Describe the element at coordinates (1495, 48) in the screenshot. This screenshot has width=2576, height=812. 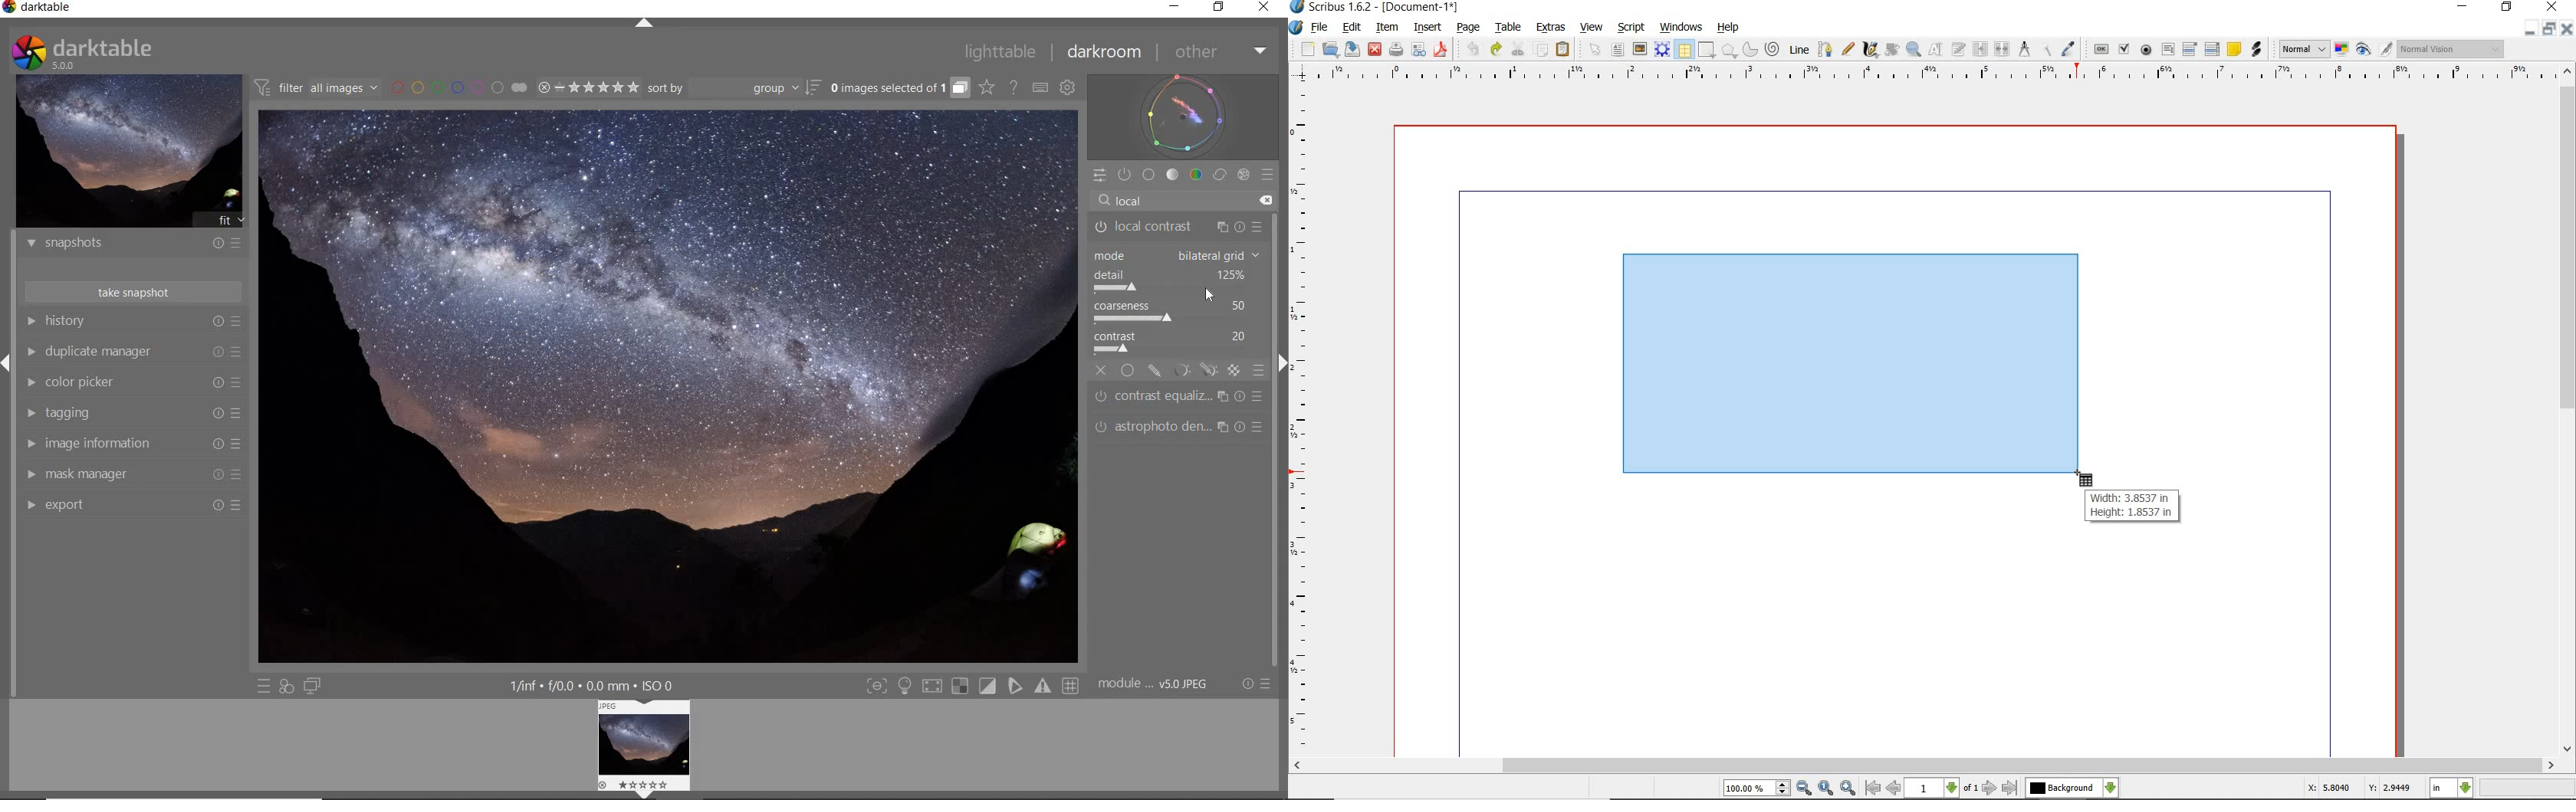
I see `redo` at that location.